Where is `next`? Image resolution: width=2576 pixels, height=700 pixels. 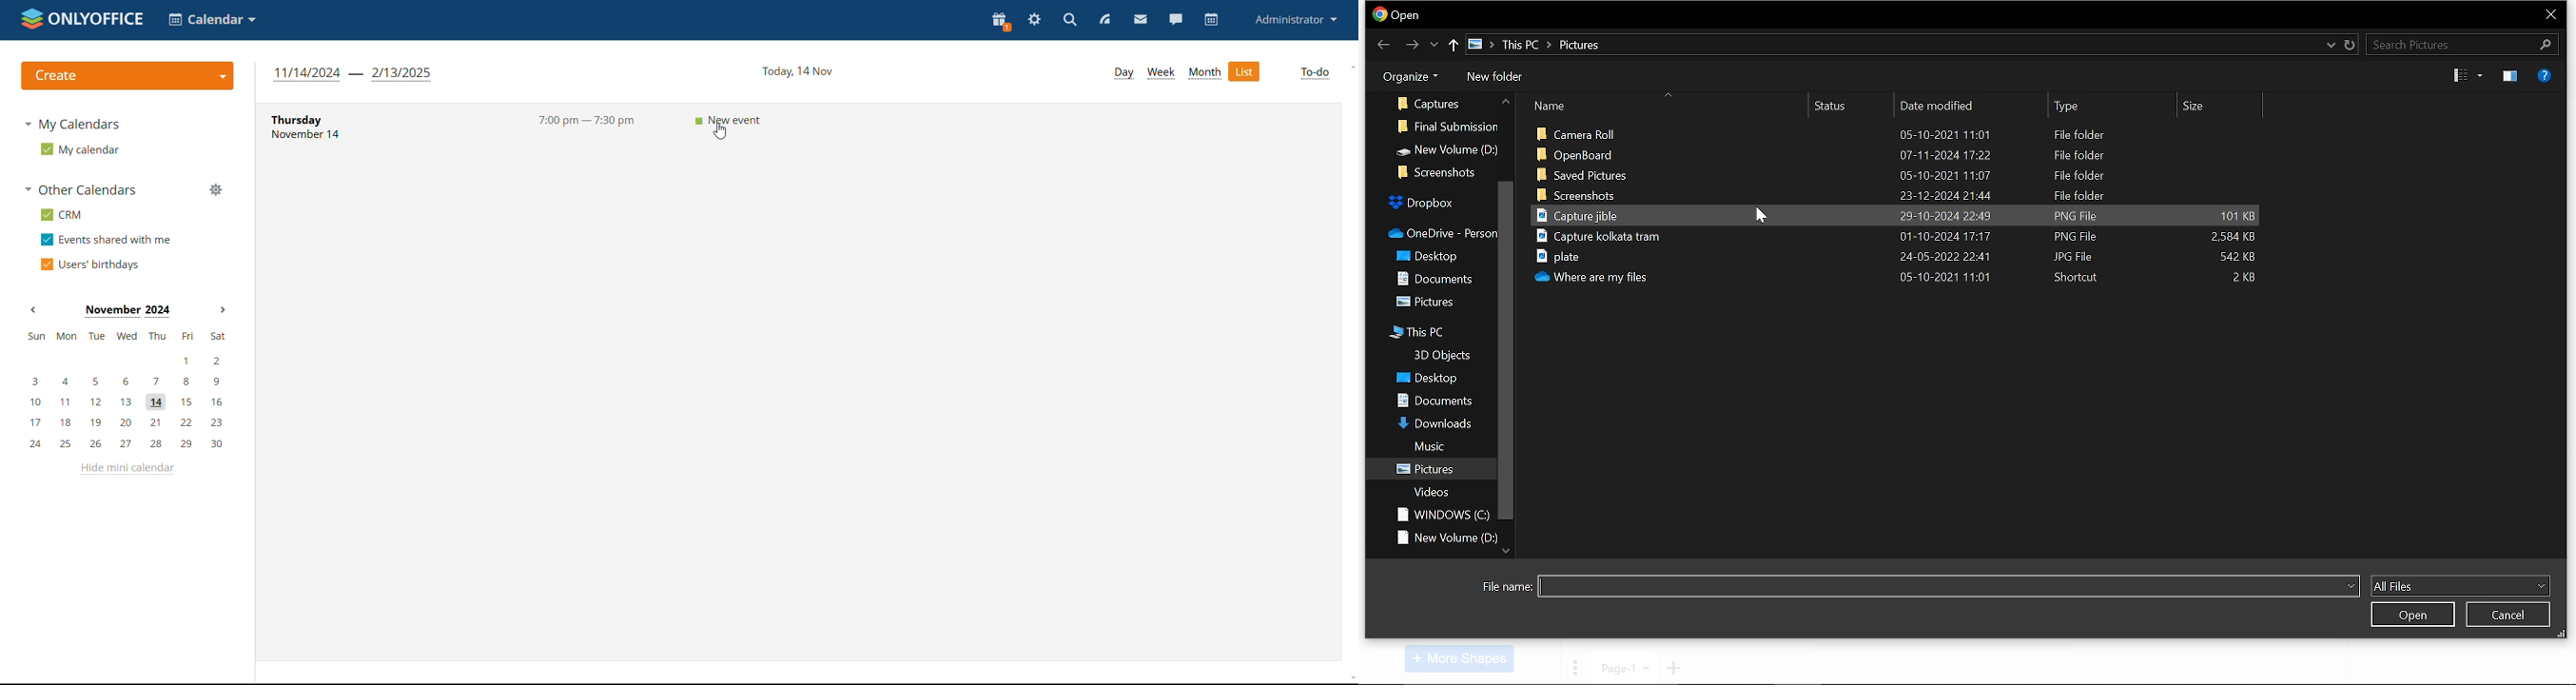 next is located at coordinates (1414, 45).